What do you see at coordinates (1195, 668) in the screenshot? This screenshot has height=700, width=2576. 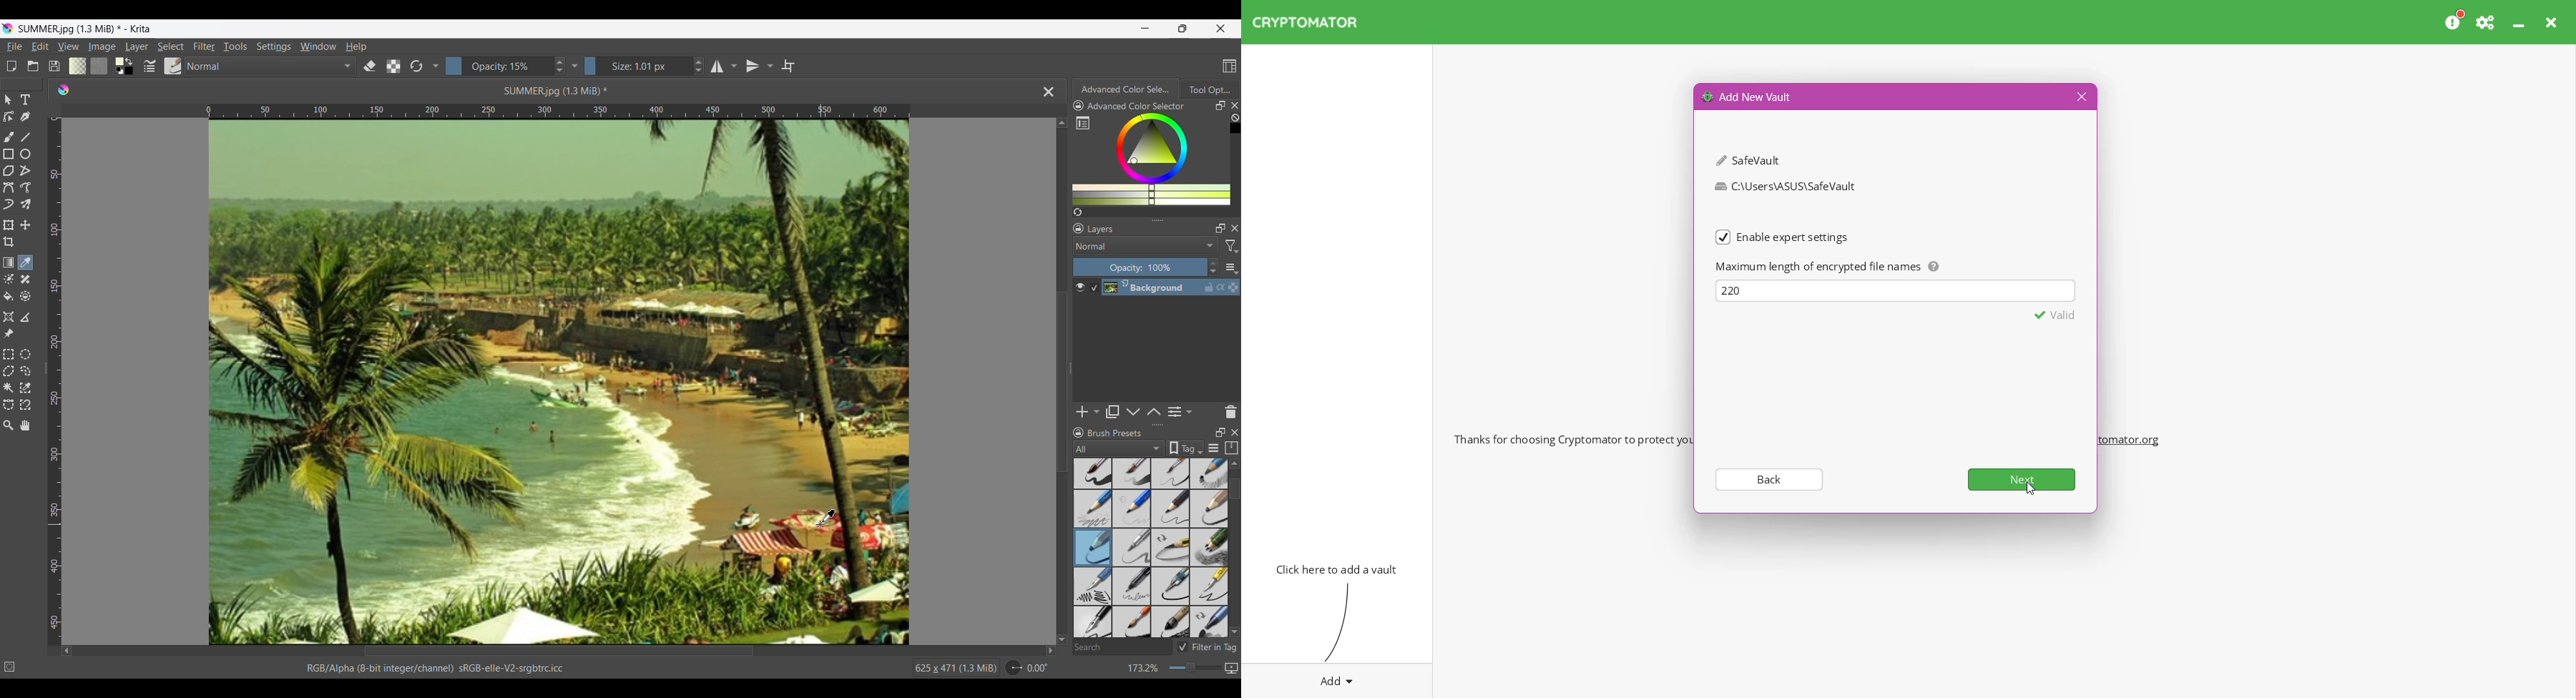 I see `Change zoom` at bounding box center [1195, 668].